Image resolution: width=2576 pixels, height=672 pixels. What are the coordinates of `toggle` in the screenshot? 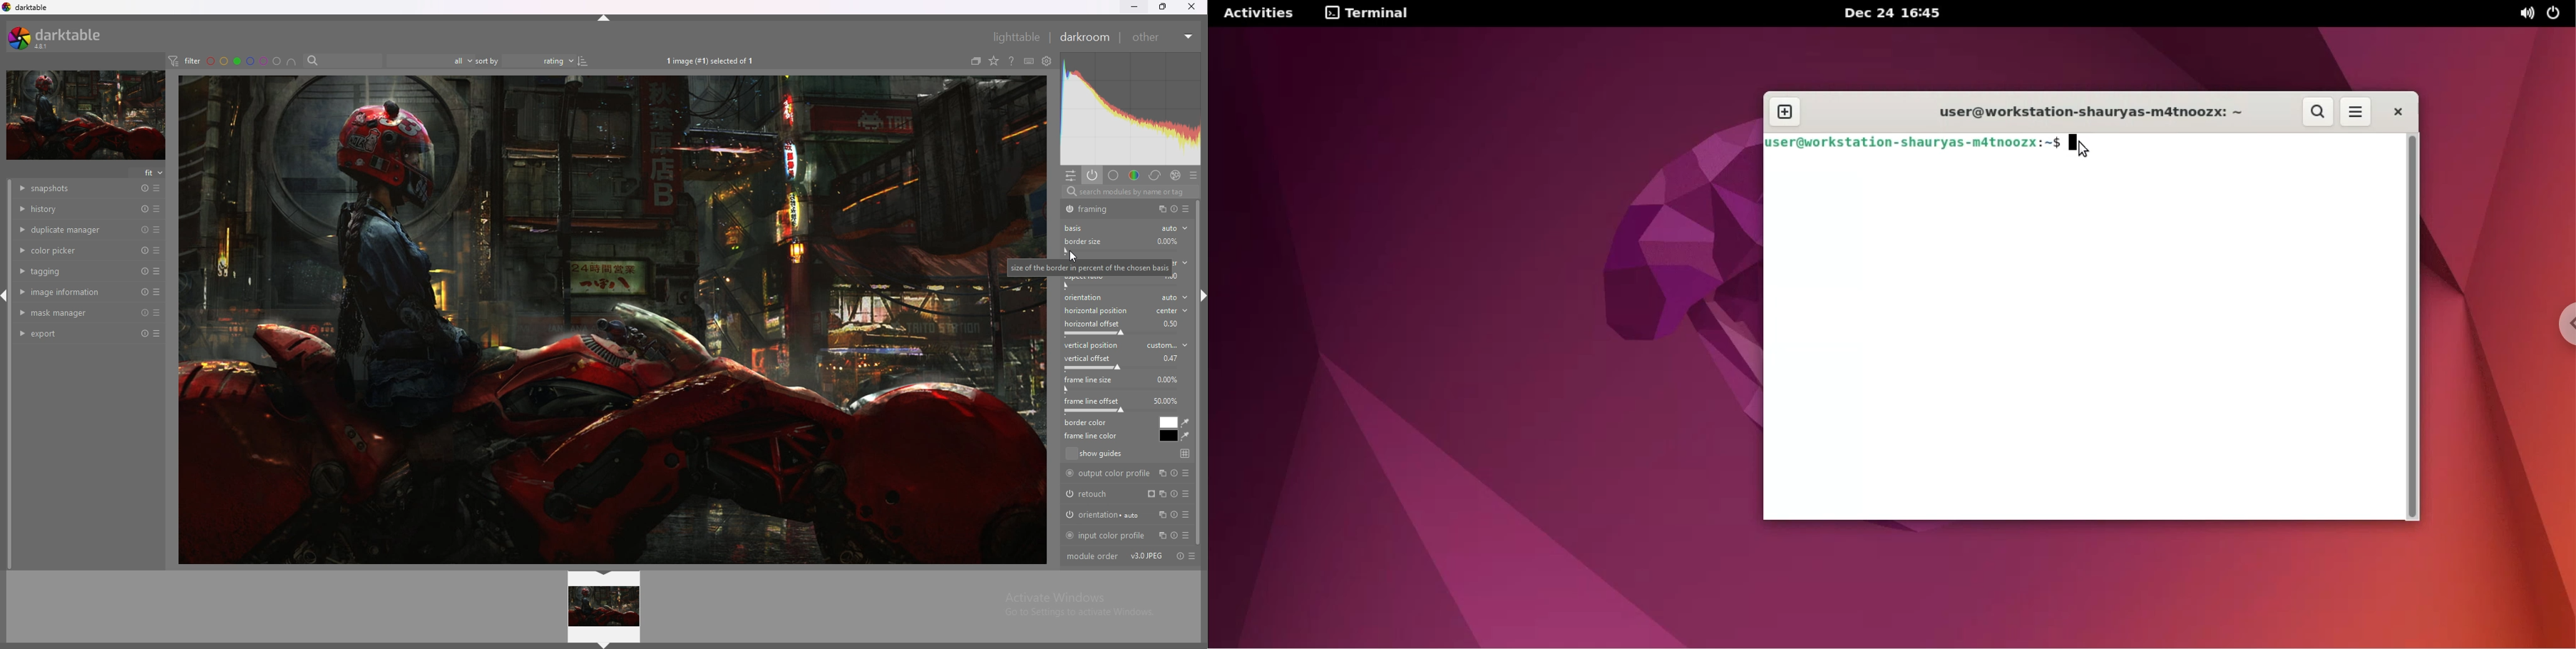 It's located at (1178, 556).